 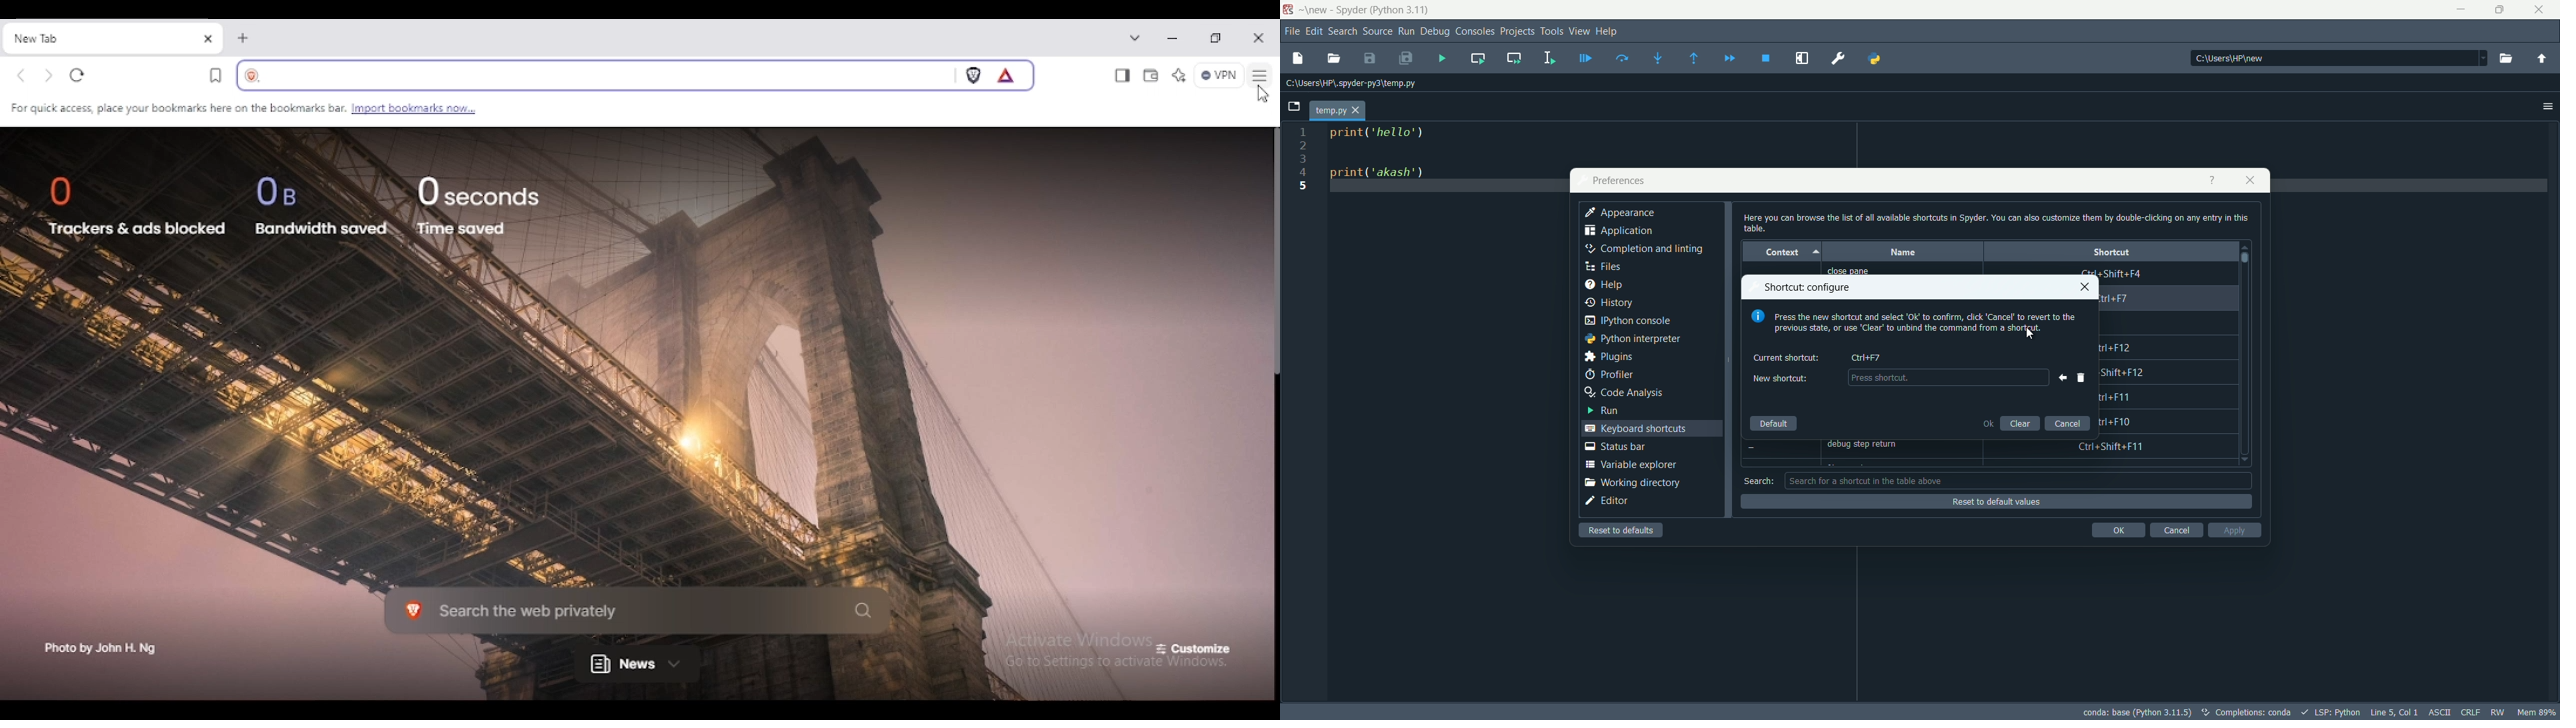 What do you see at coordinates (2548, 107) in the screenshot?
I see `options` at bounding box center [2548, 107].